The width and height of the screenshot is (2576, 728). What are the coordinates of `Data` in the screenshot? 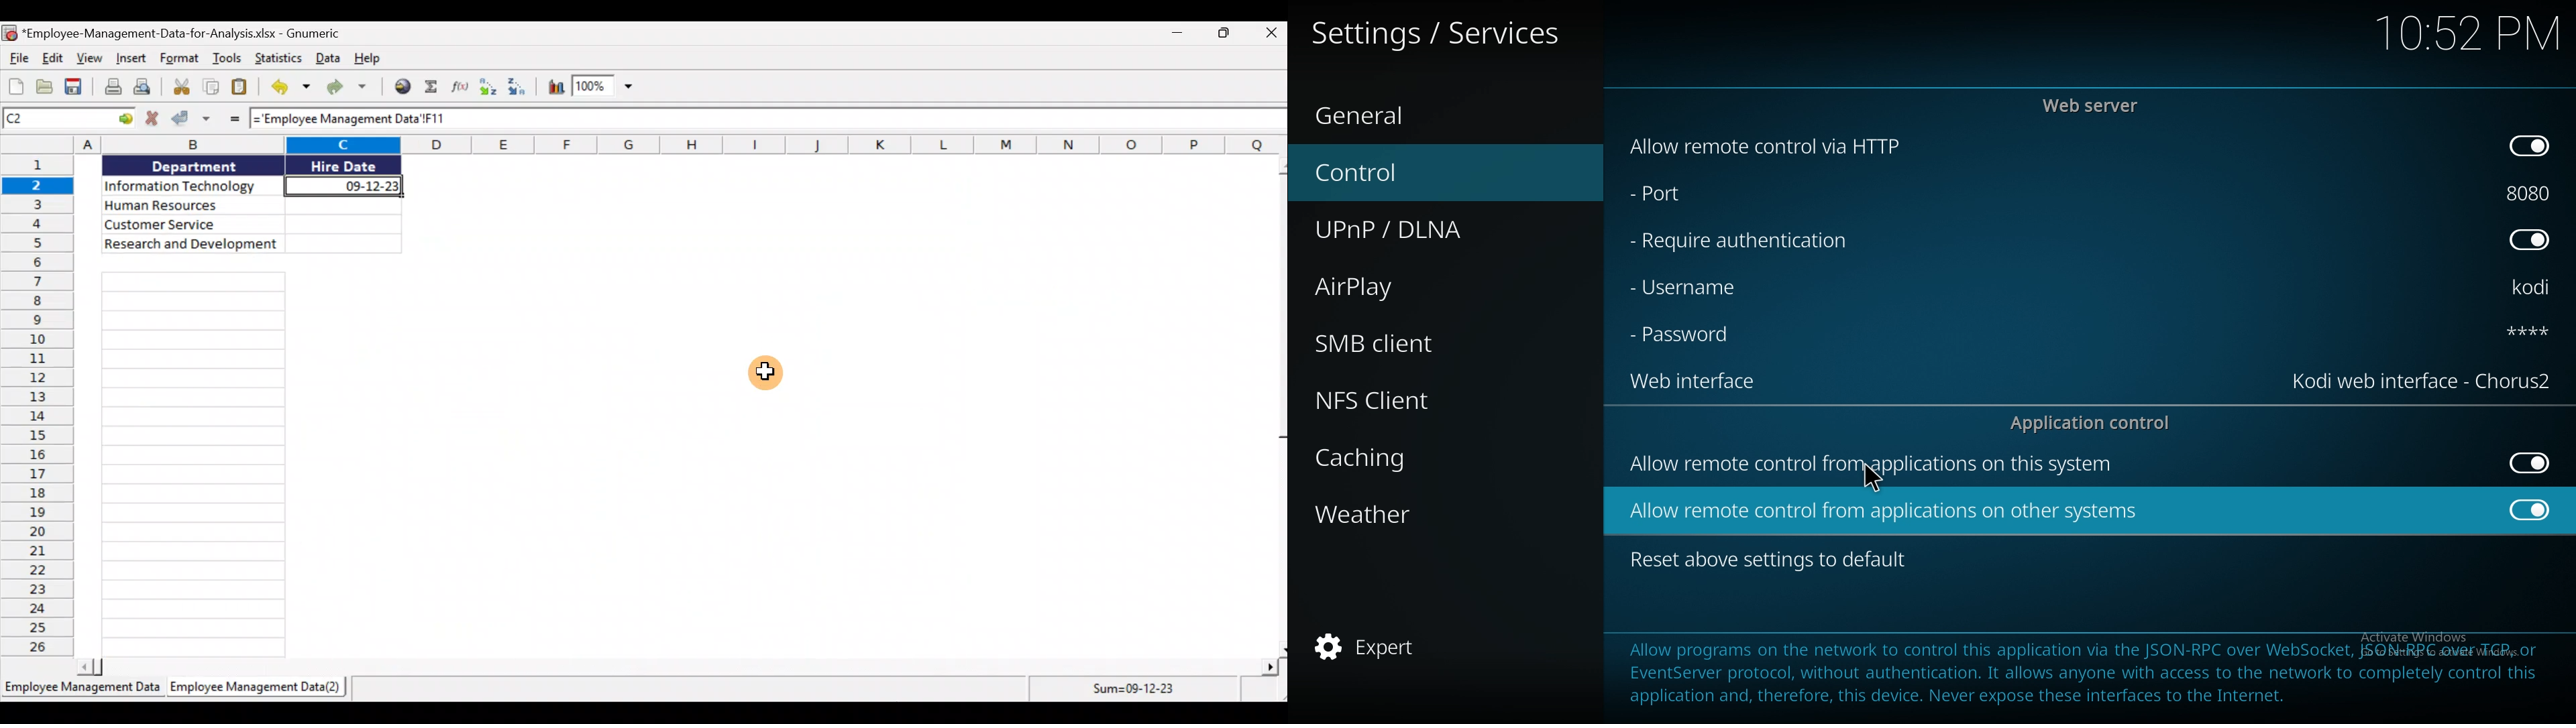 It's located at (327, 60).